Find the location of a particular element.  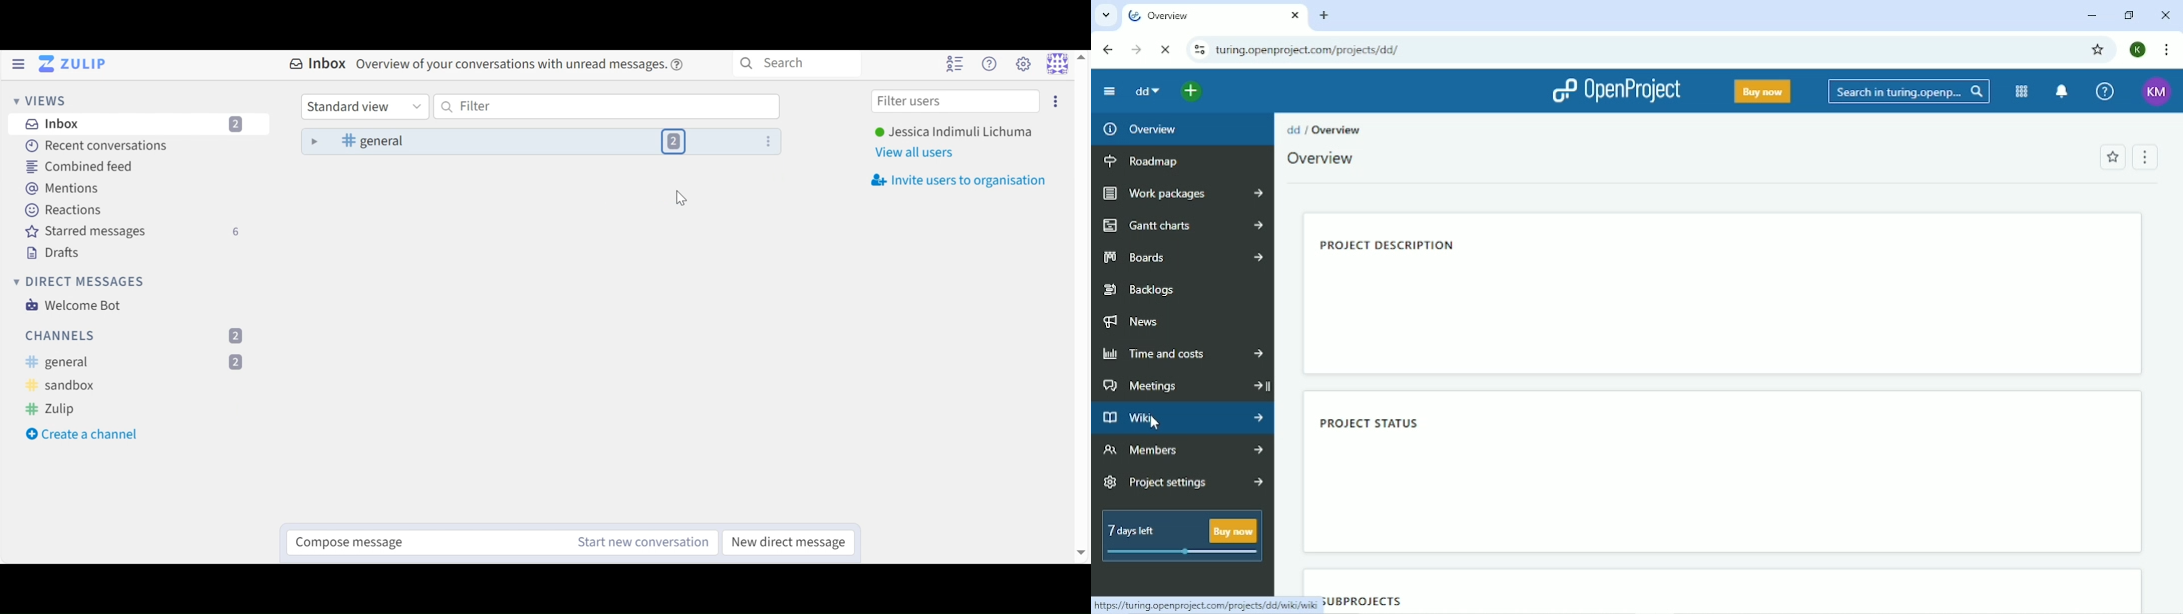

Go to Home View (Inbox) is located at coordinates (71, 65).